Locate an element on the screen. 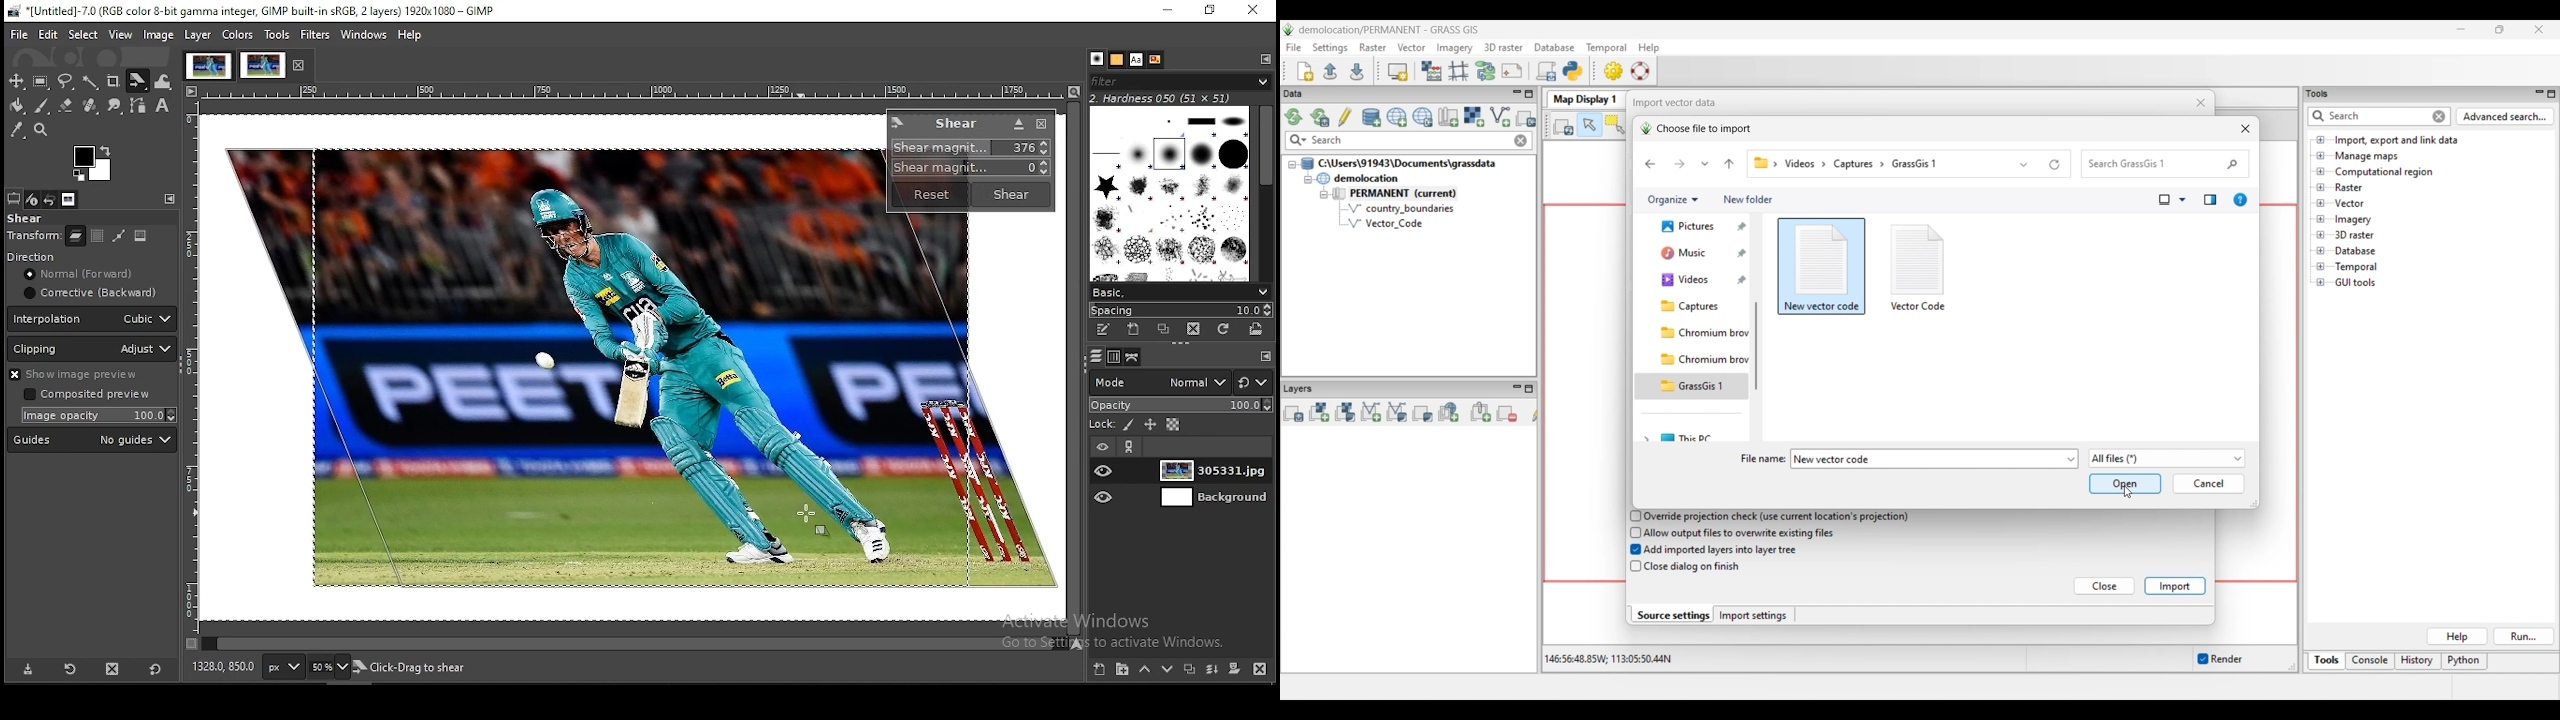  shear magnitude is located at coordinates (973, 148).